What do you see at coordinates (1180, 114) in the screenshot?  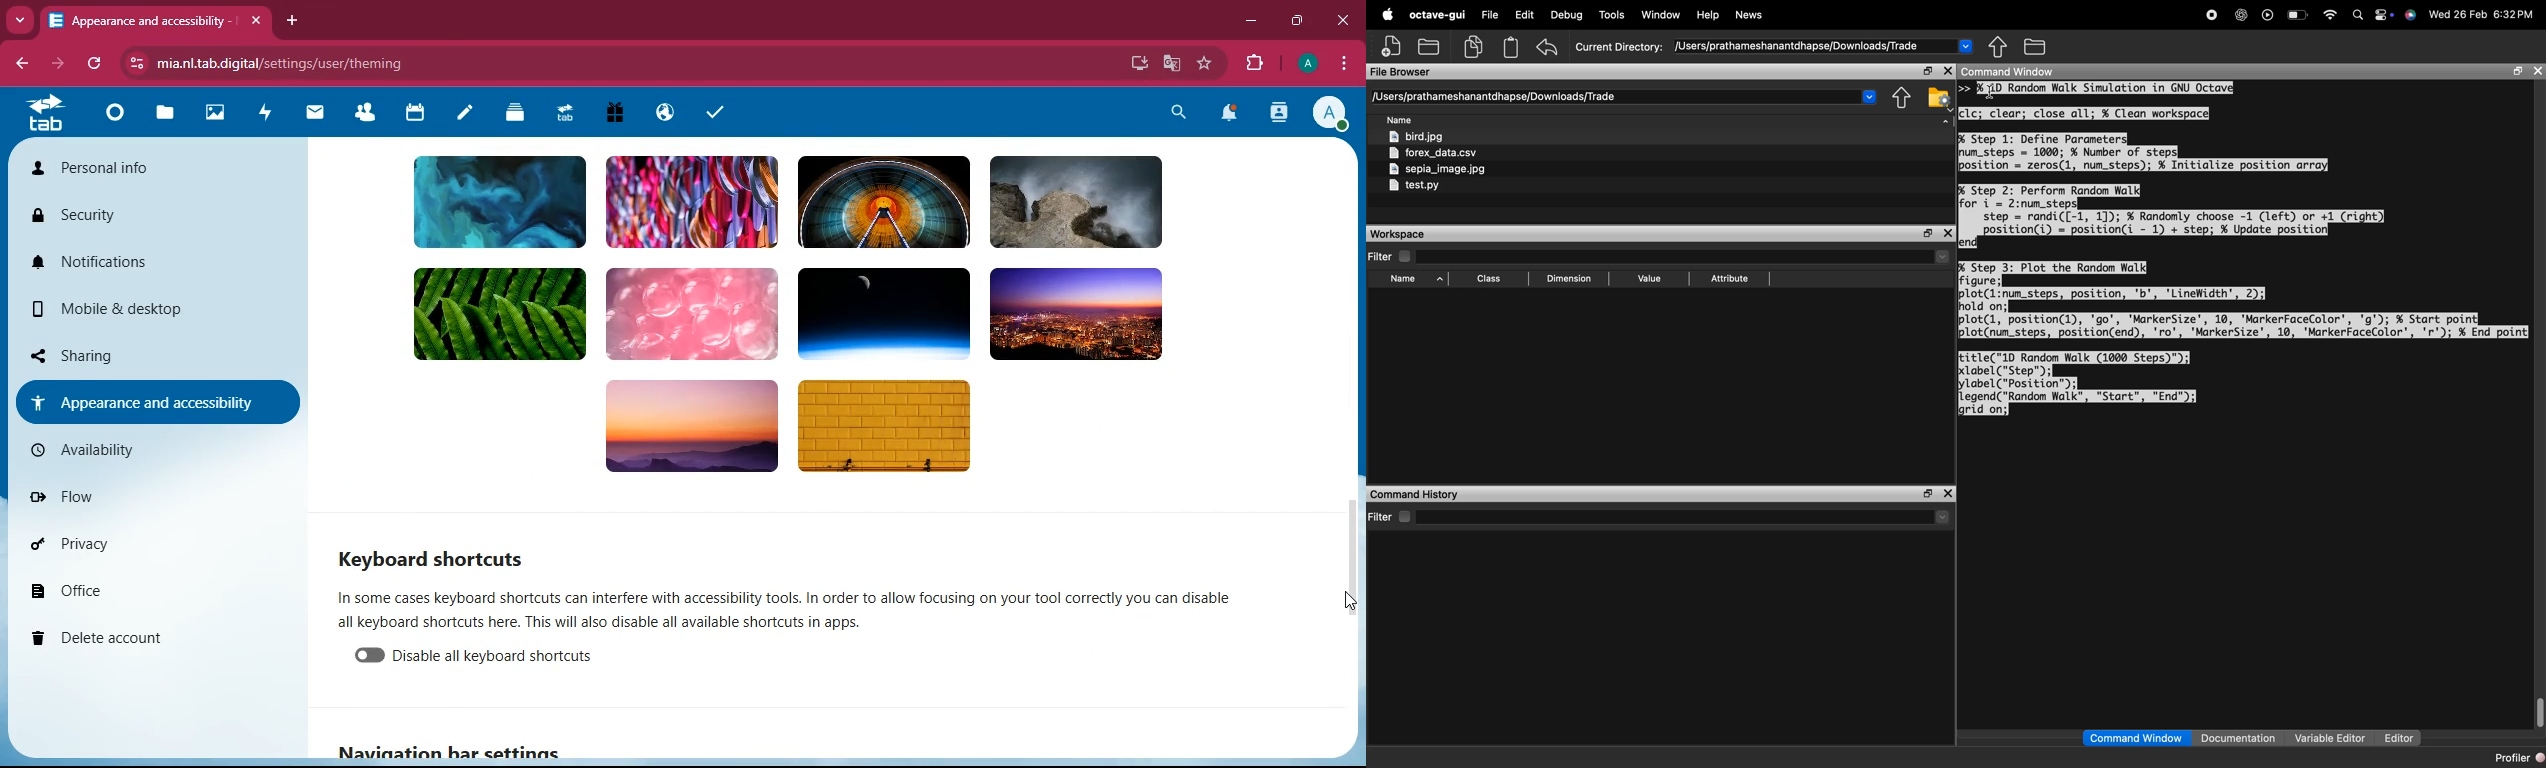 I see `search` at bounding box center [1180, 114].